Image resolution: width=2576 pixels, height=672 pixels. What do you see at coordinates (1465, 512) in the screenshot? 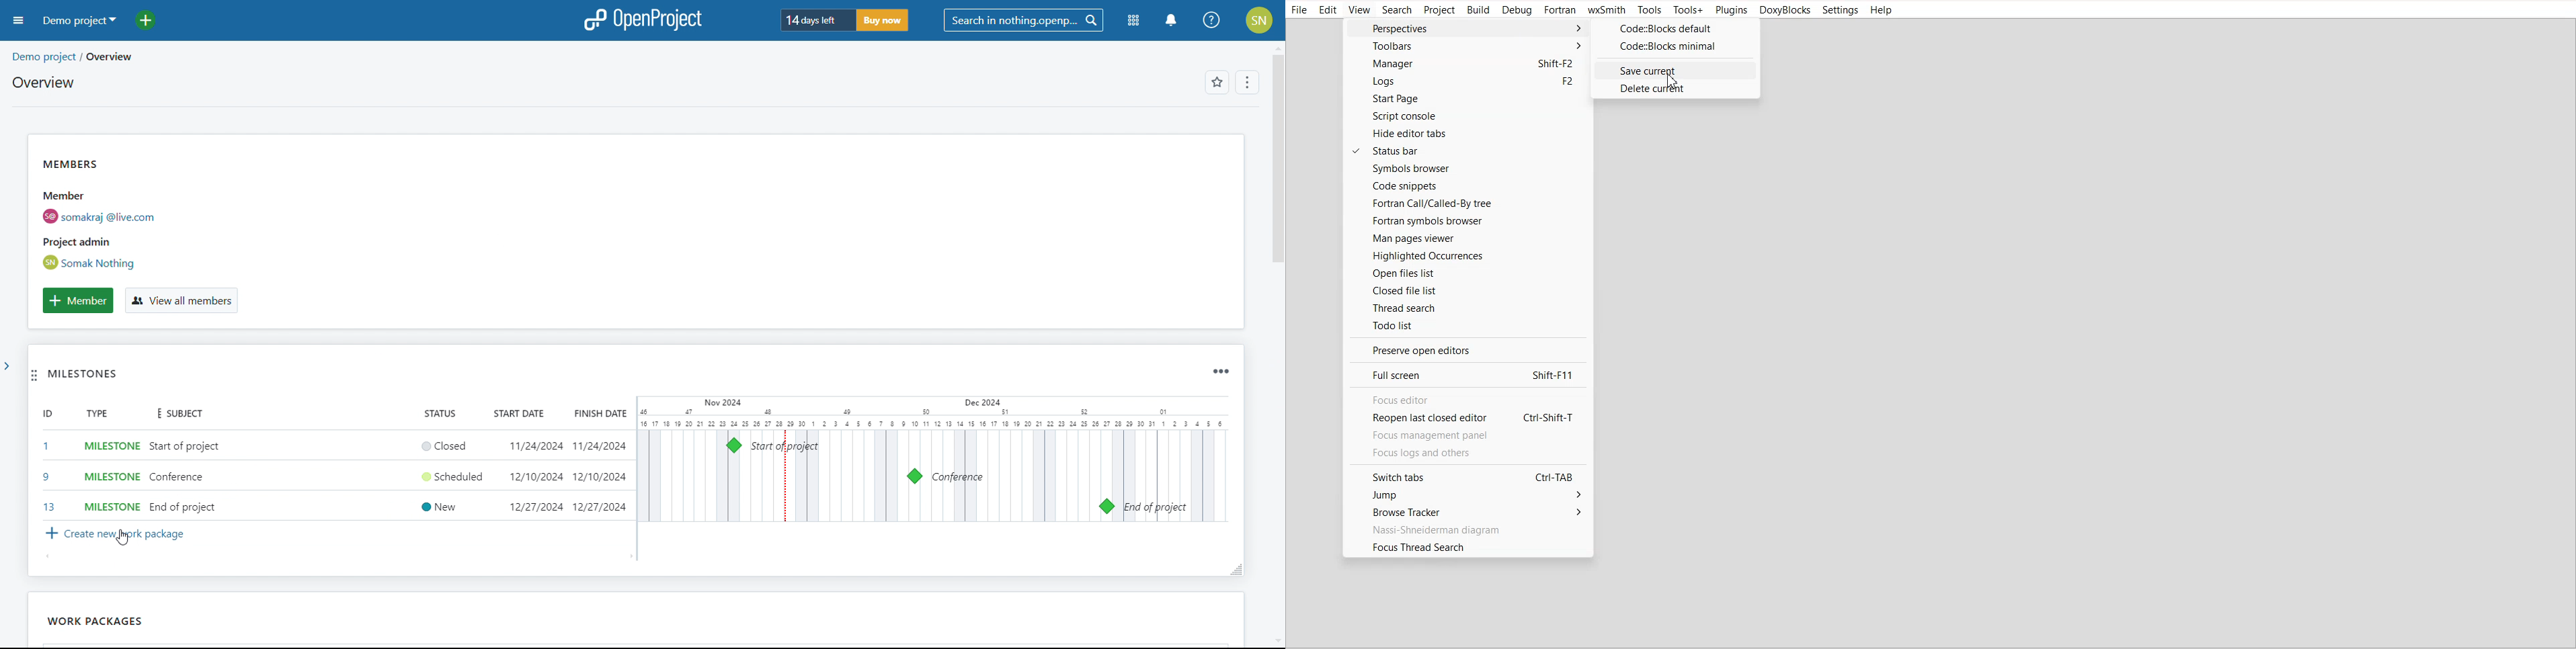
I see `Browse Tracker` at bounding box center [1465, 512].